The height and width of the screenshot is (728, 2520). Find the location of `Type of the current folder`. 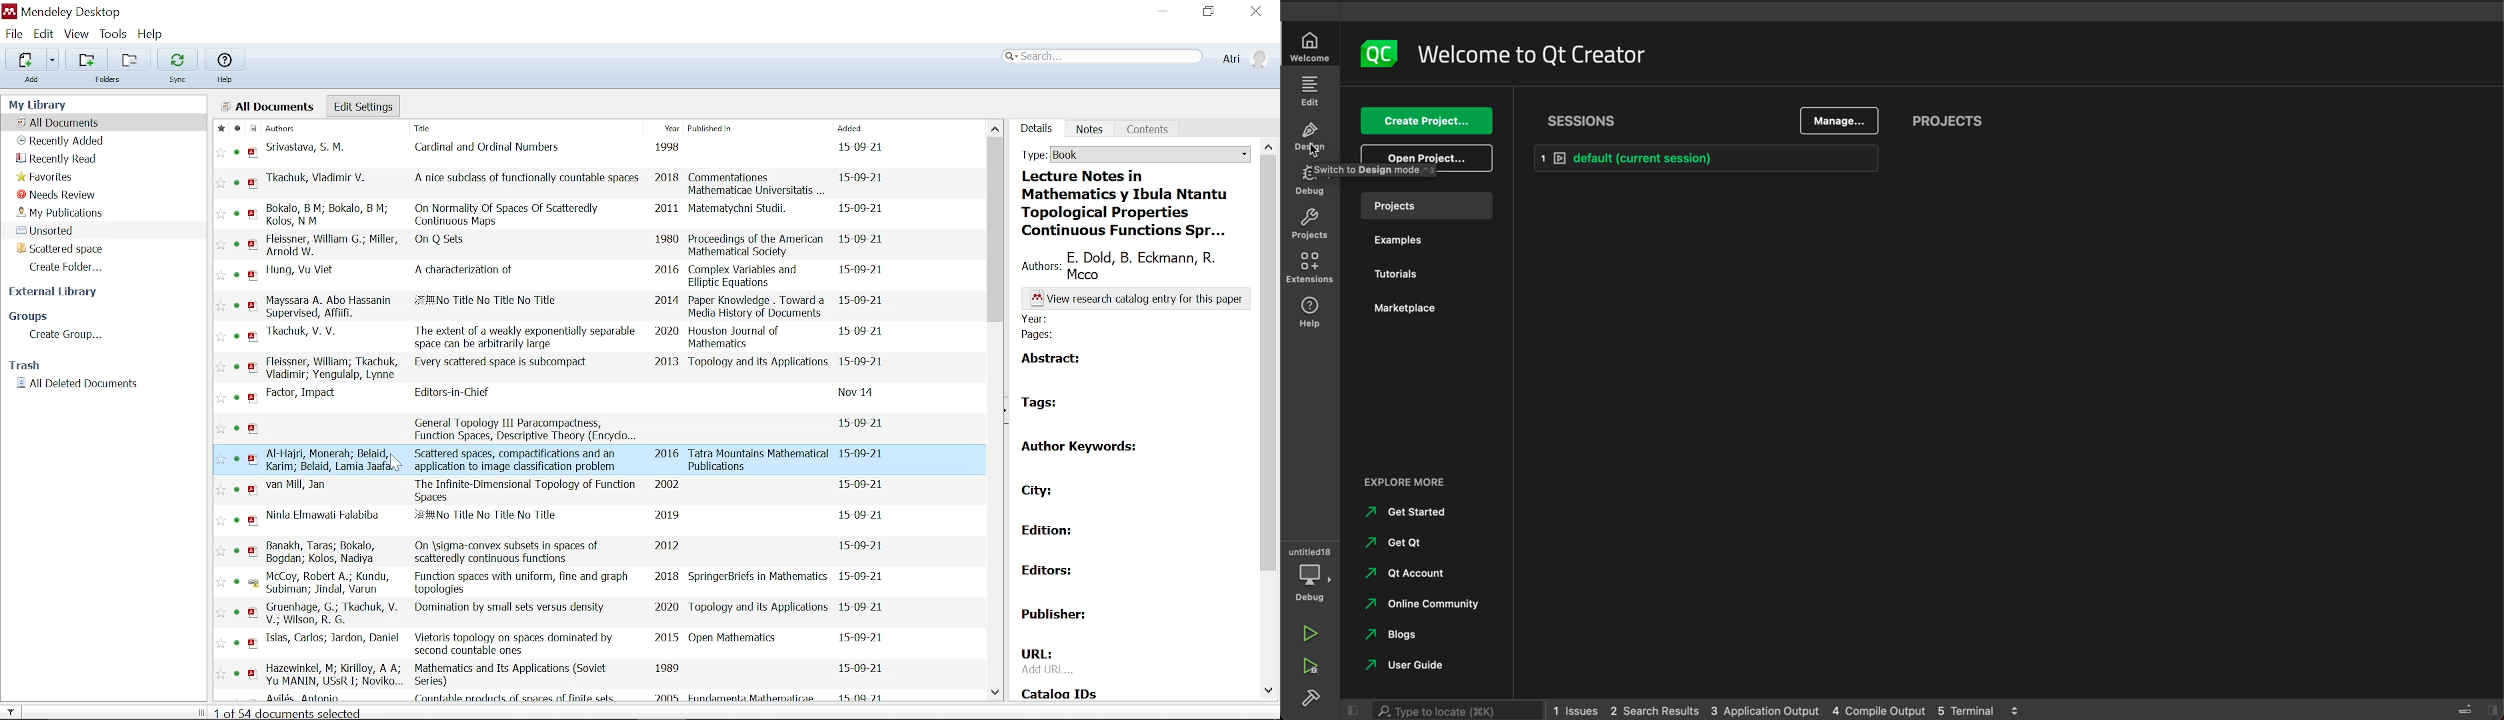

Type of the current folder is located at coordinates (1132, 155).